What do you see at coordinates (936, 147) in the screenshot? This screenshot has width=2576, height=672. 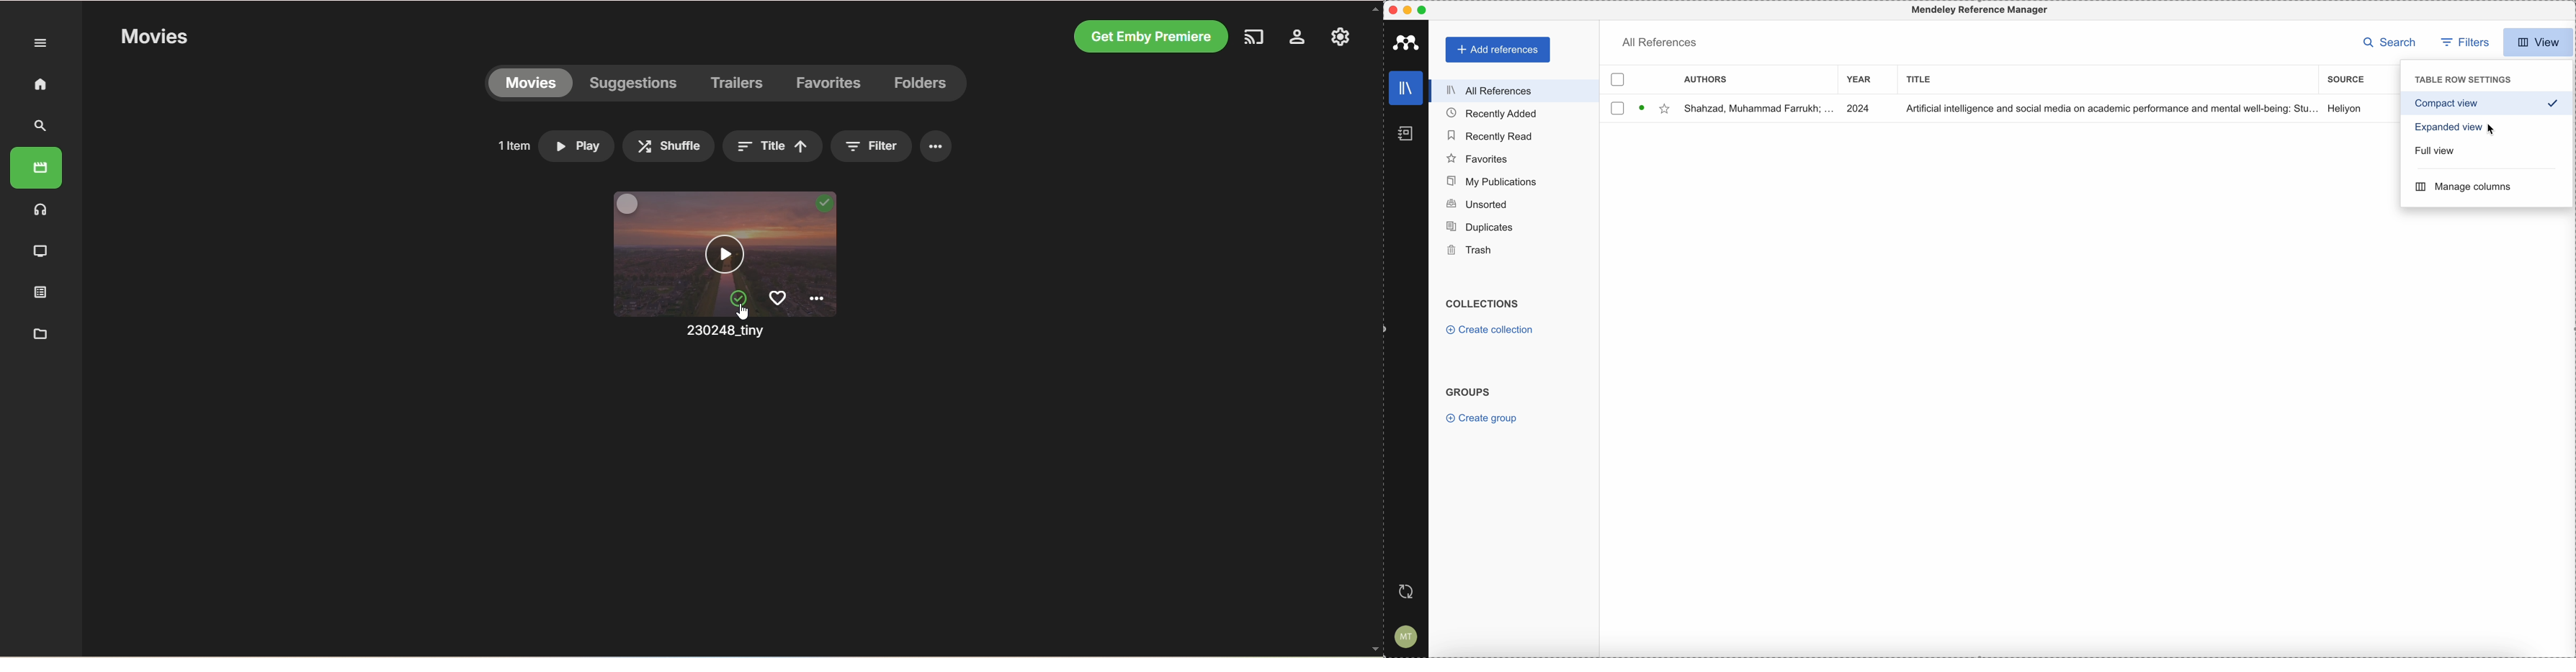 I see `options` at bounding box center [936, 147].